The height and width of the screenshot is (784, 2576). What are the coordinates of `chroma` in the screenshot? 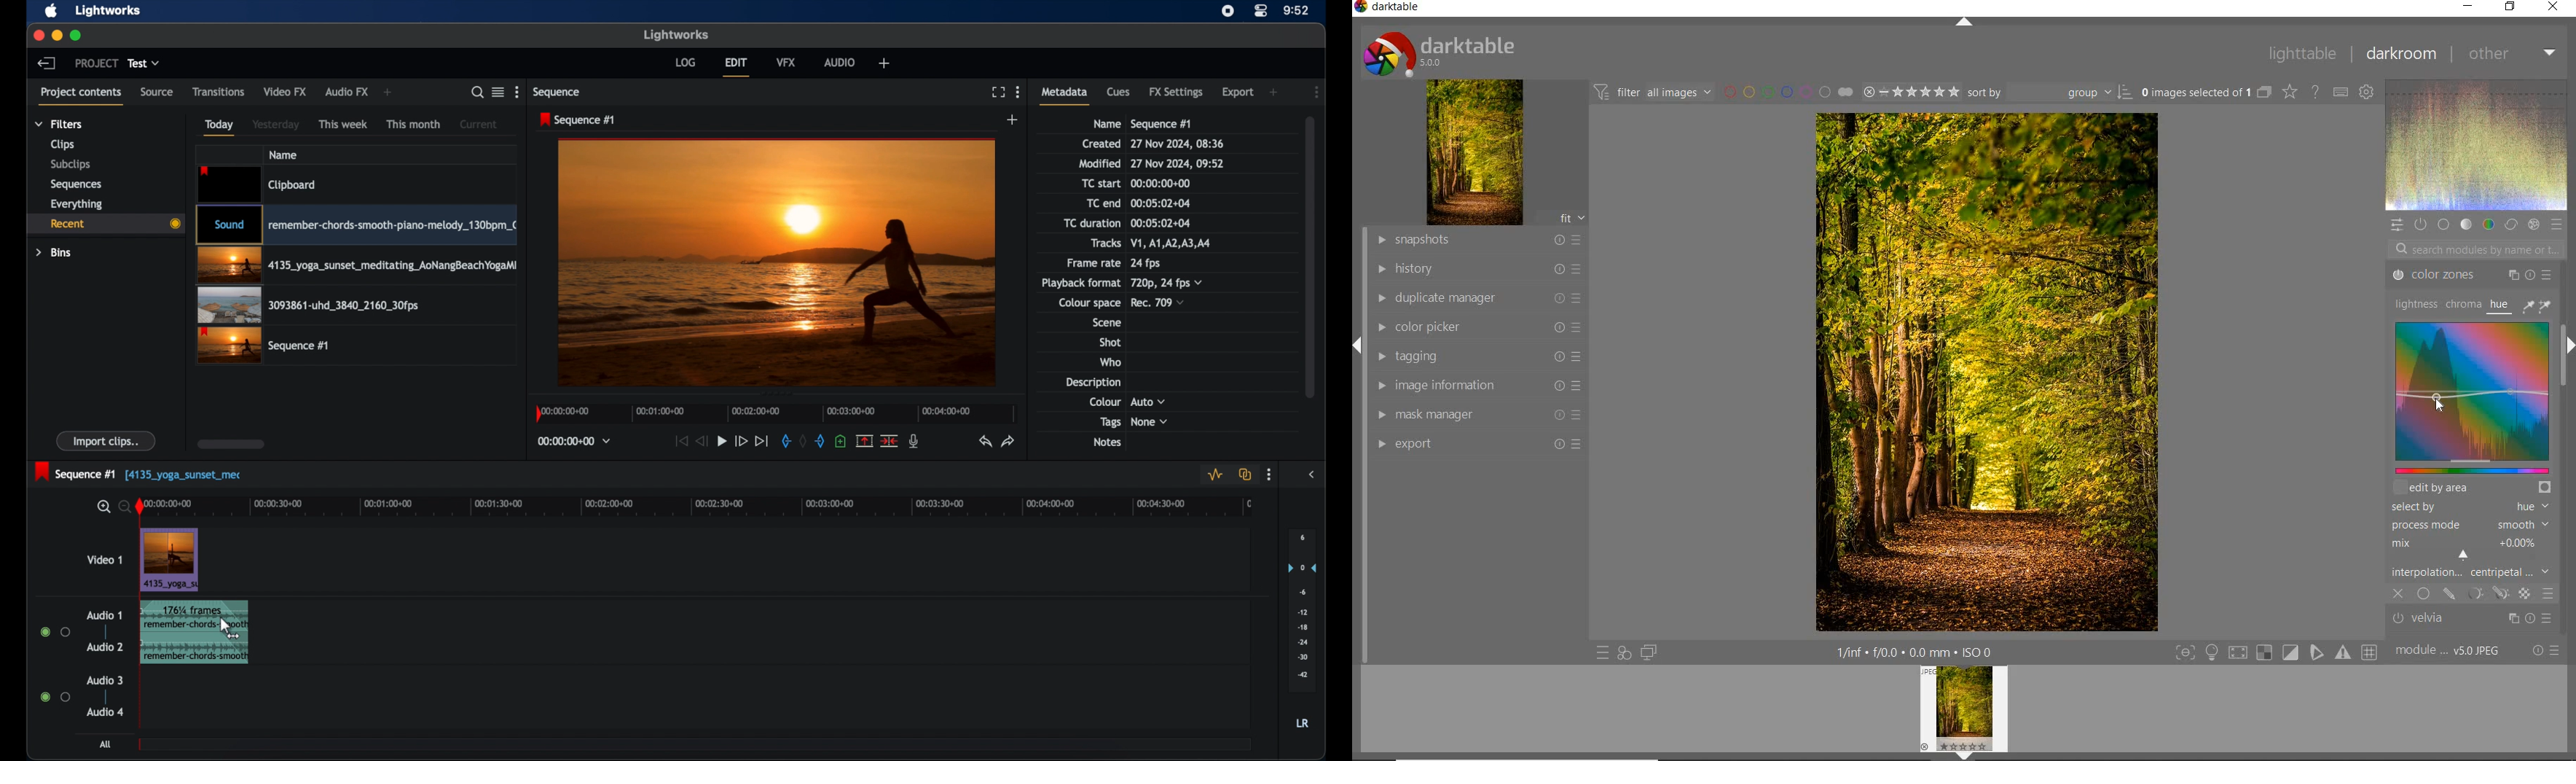 It's located at (2462, 305).